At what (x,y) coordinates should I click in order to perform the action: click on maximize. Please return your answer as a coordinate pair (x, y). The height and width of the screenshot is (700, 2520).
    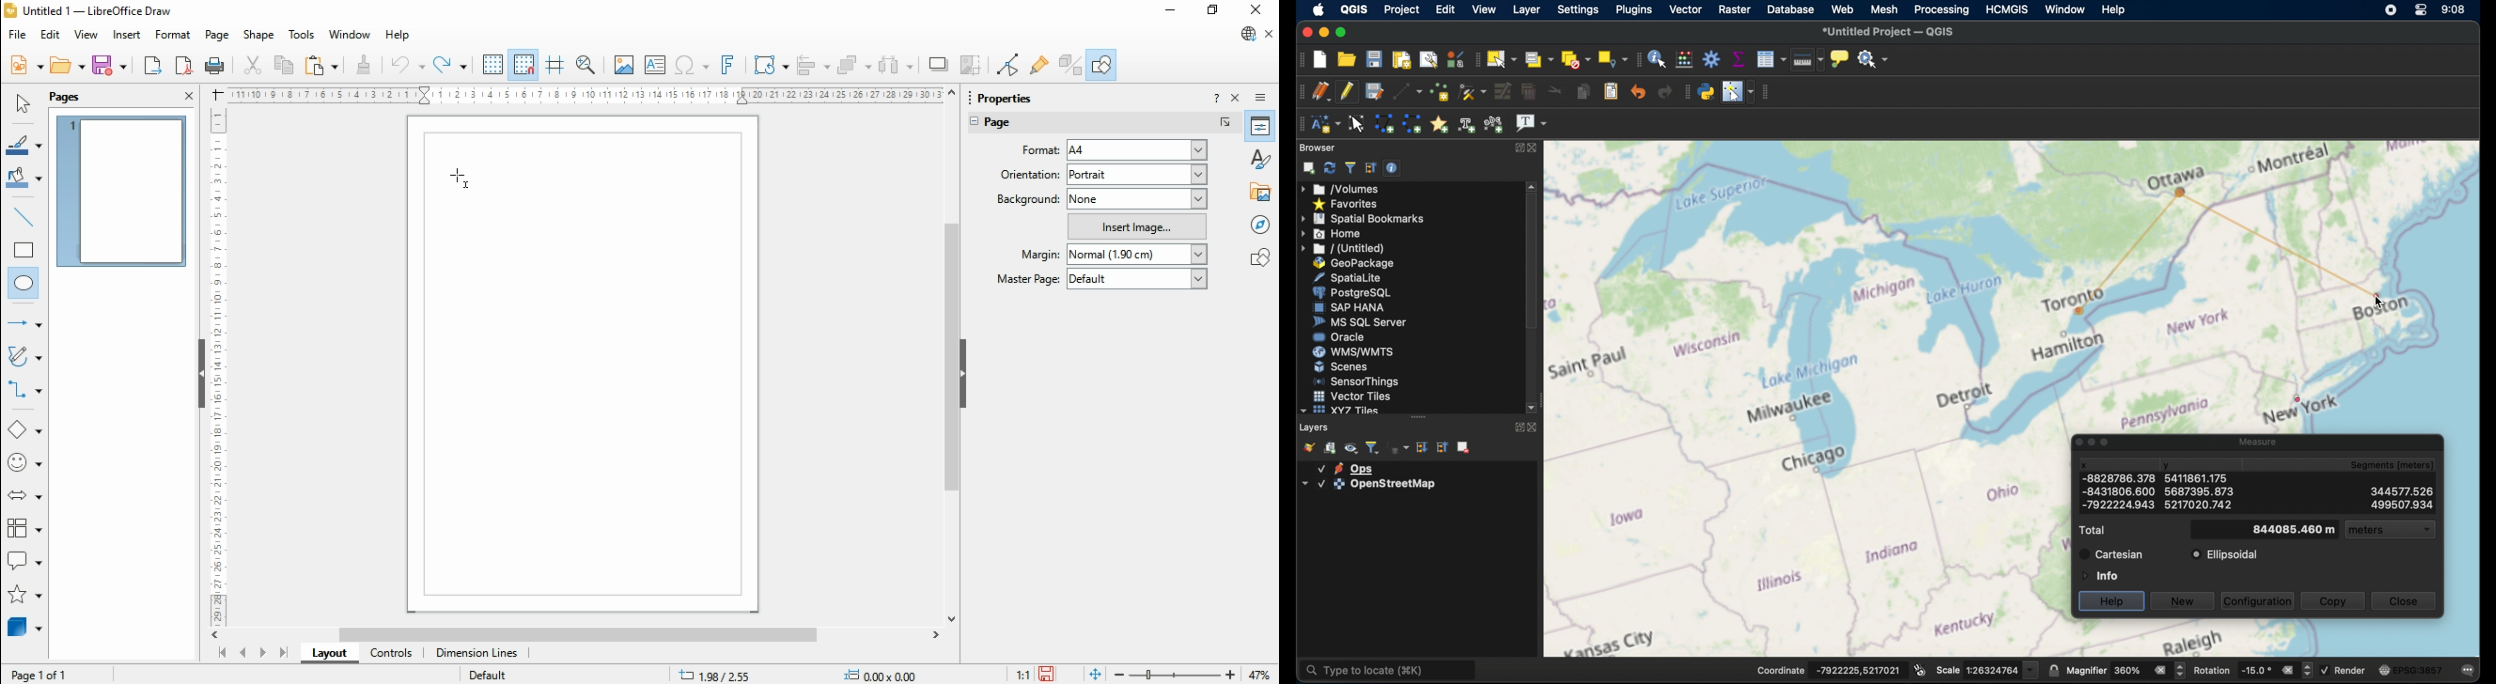
    Looking at the image, I should click on (1517, 428).